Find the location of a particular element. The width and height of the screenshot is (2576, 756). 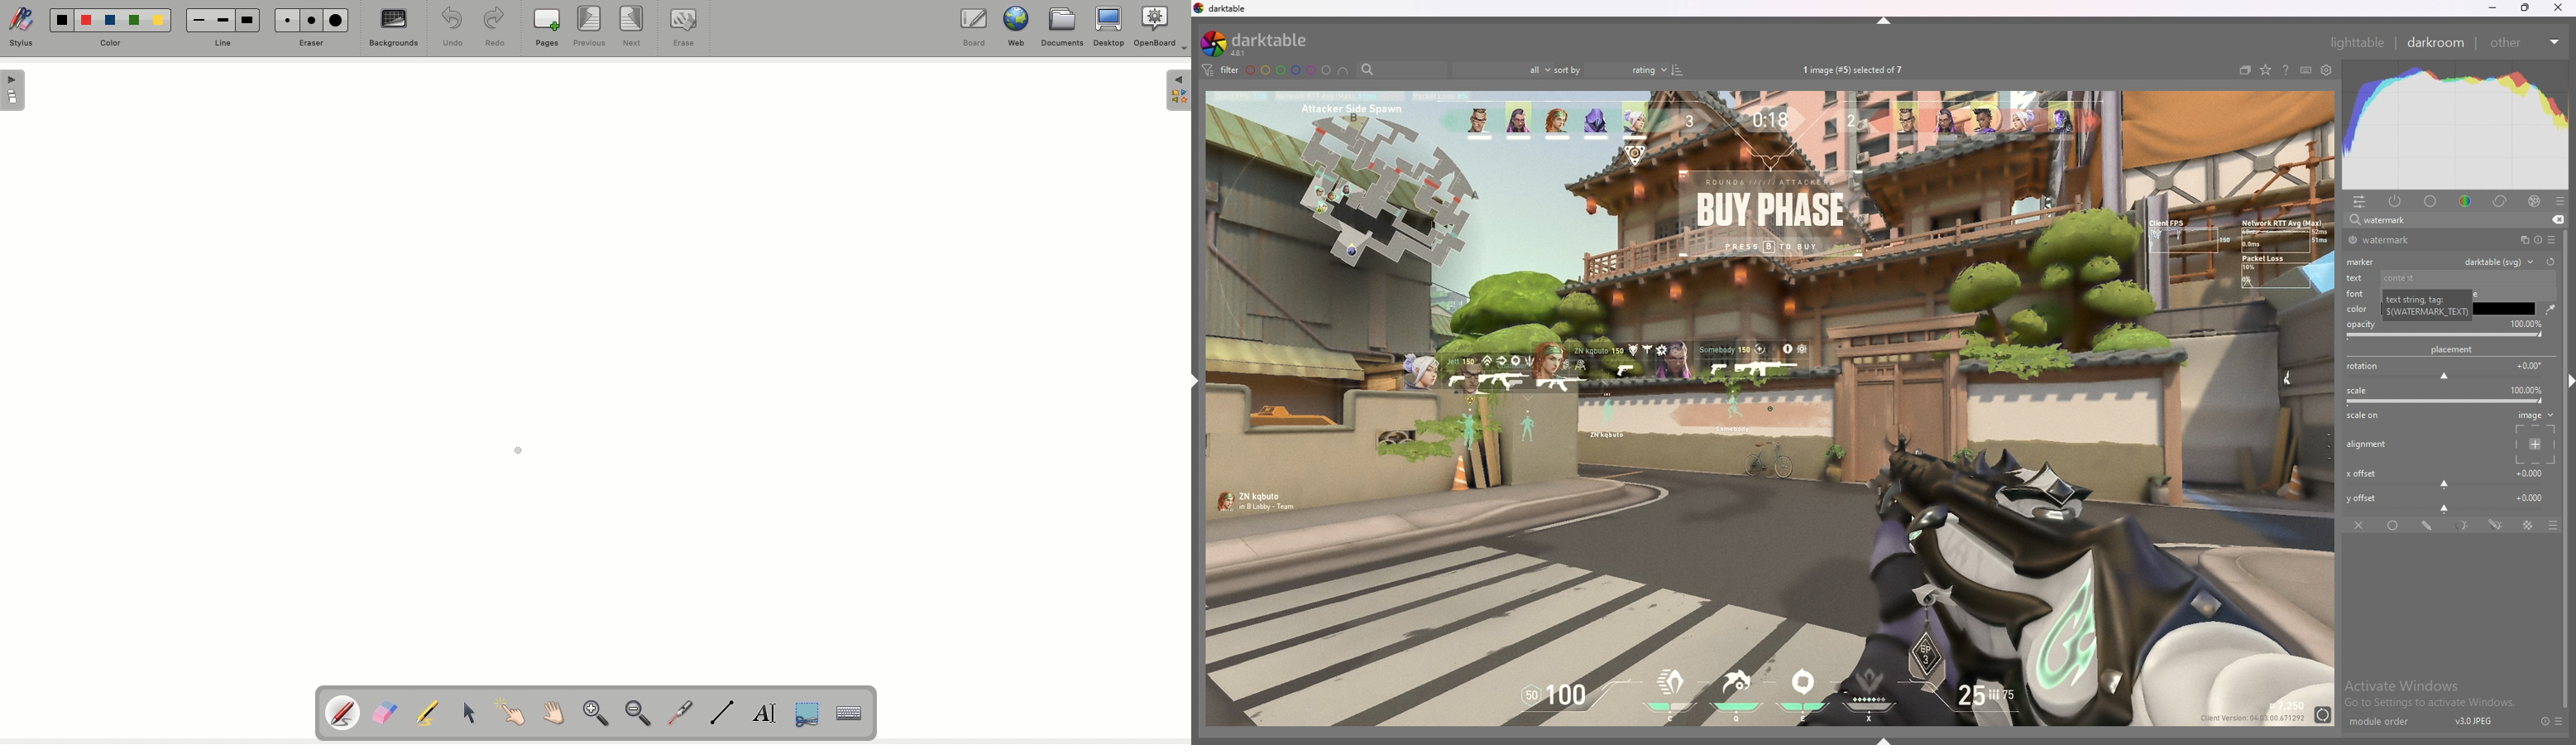

Yellow is located at coordinates (160, 22).